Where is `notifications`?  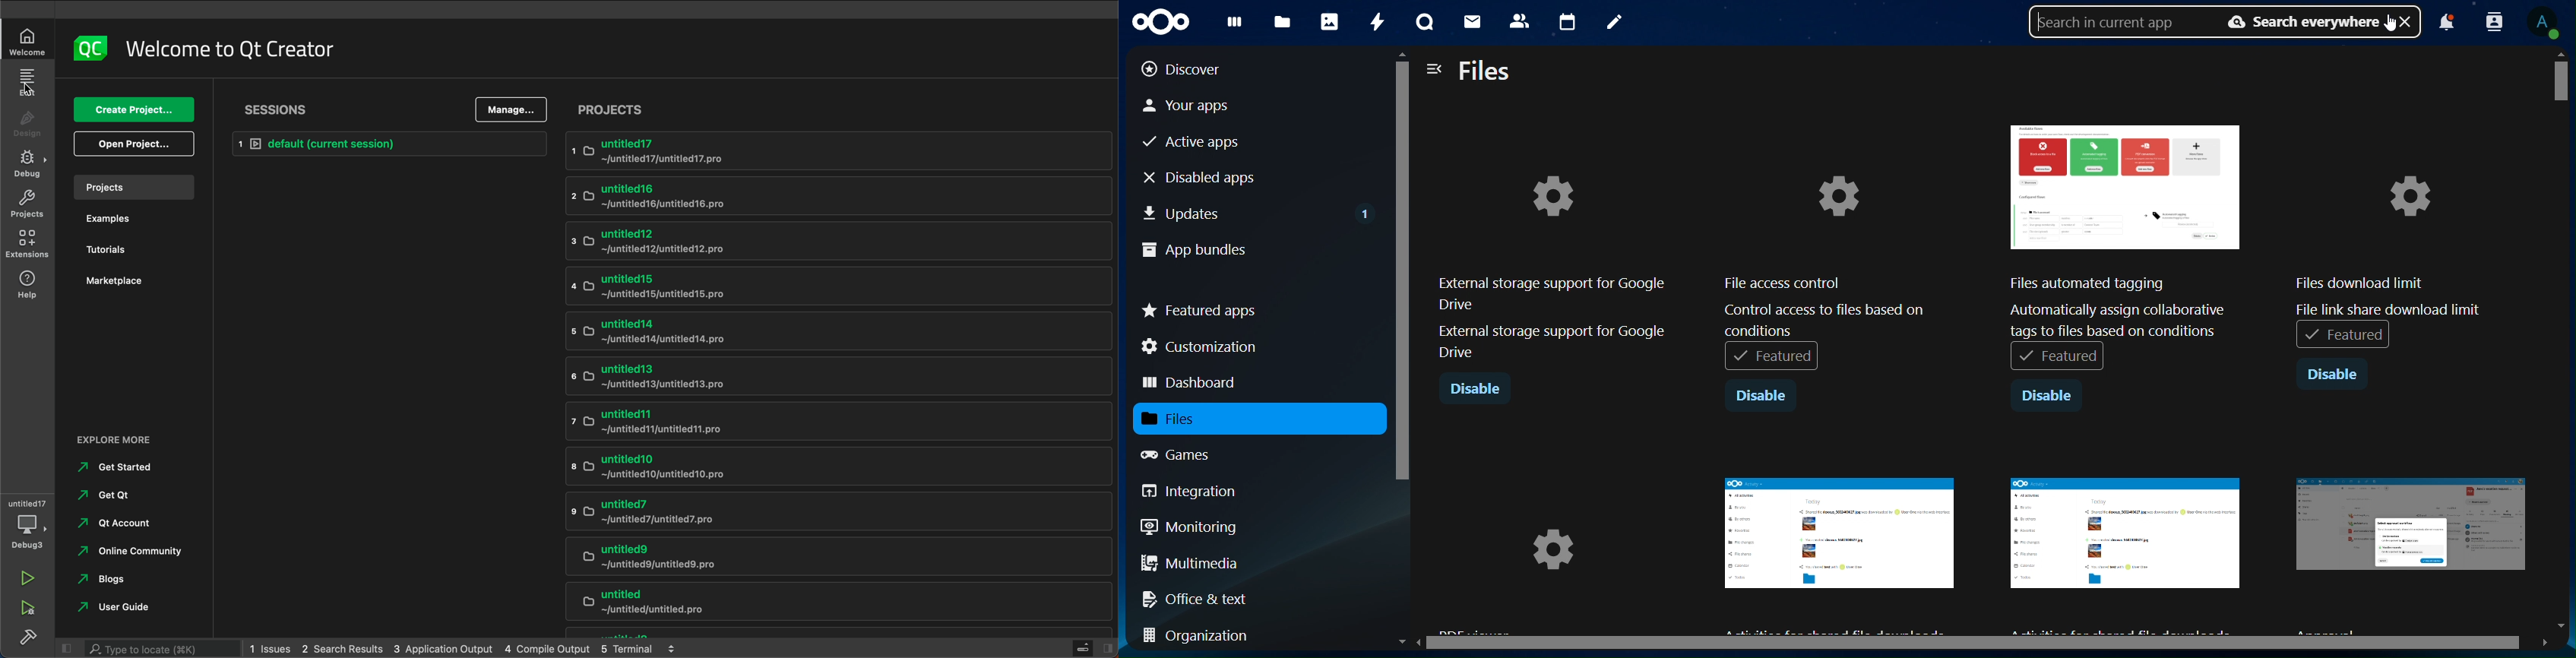
notifications is located at coordinates (2446, 24).